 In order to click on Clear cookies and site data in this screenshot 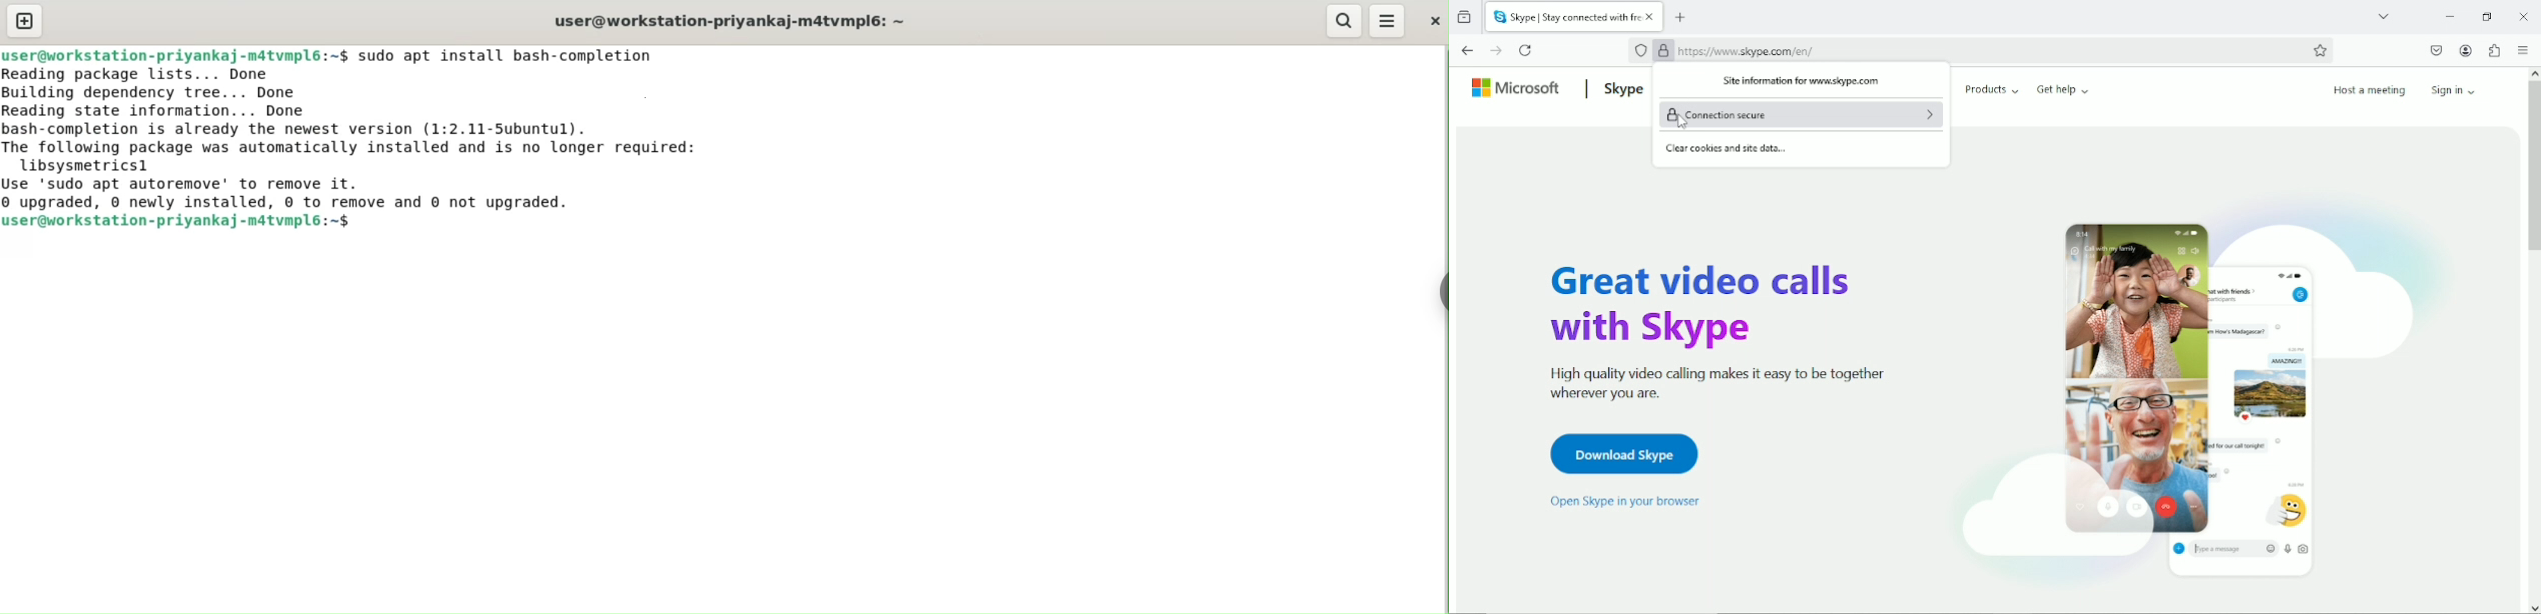, I will do `click(1728, 150)`.